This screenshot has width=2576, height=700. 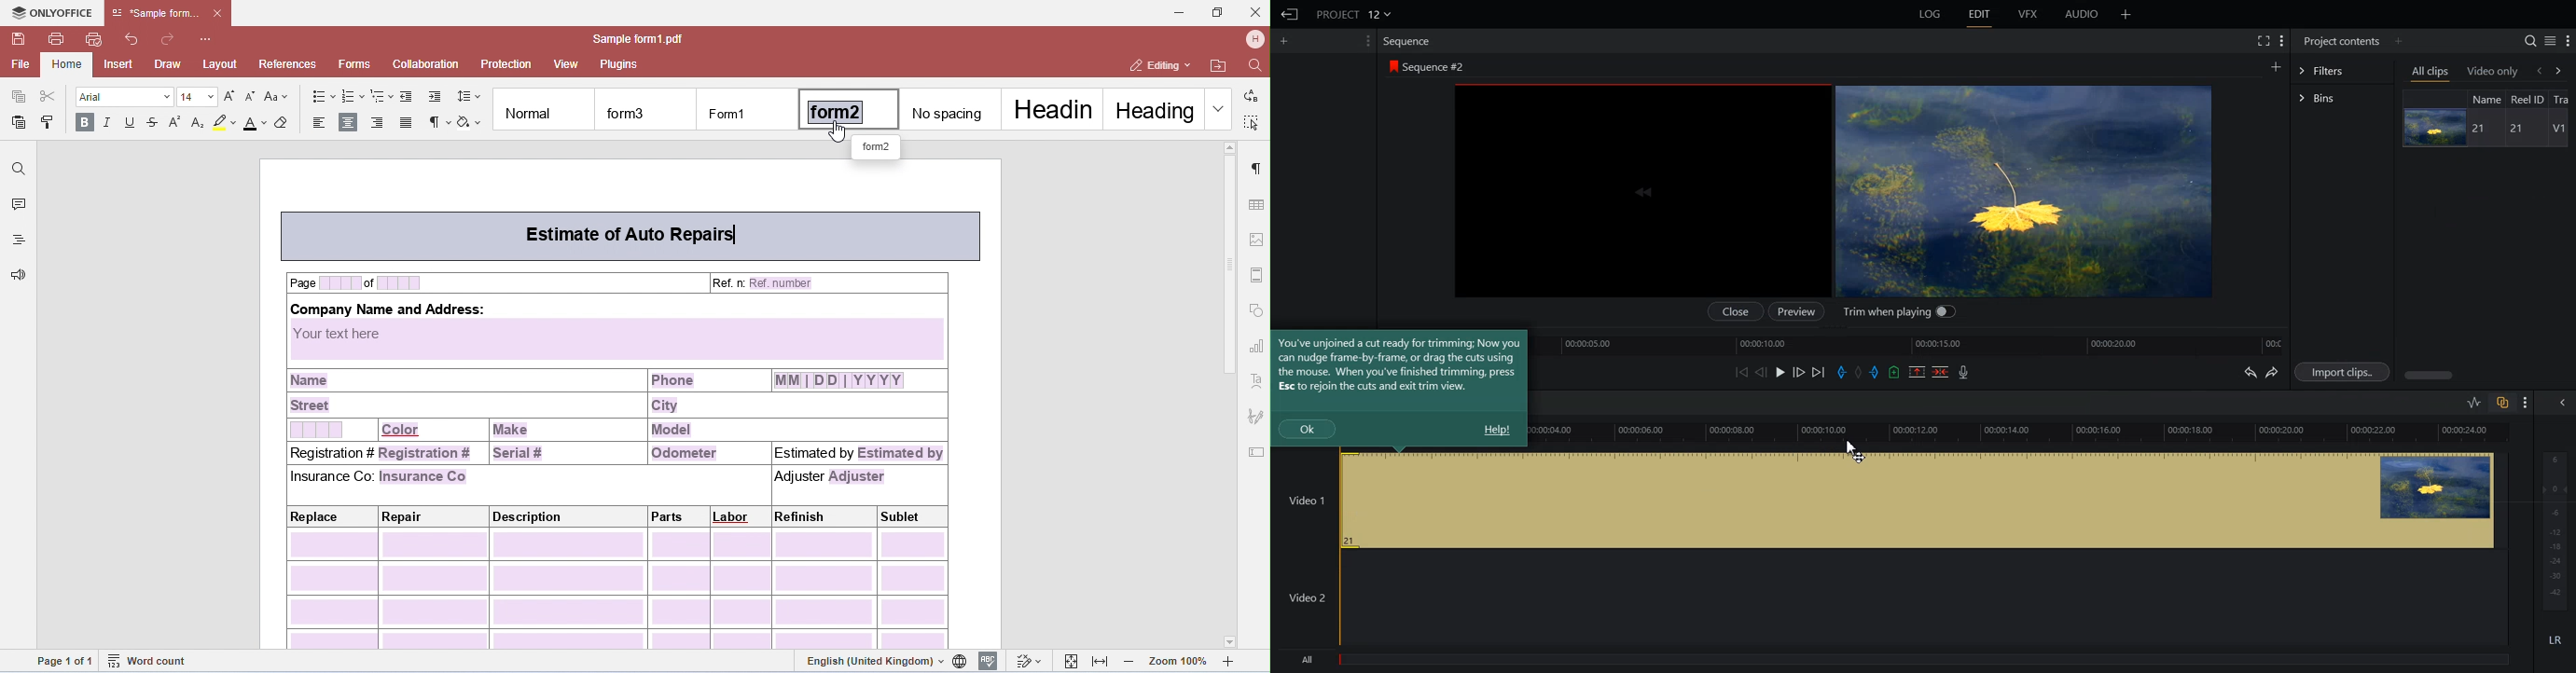 I want to click on Video 2, so click(x=1889, y=598).